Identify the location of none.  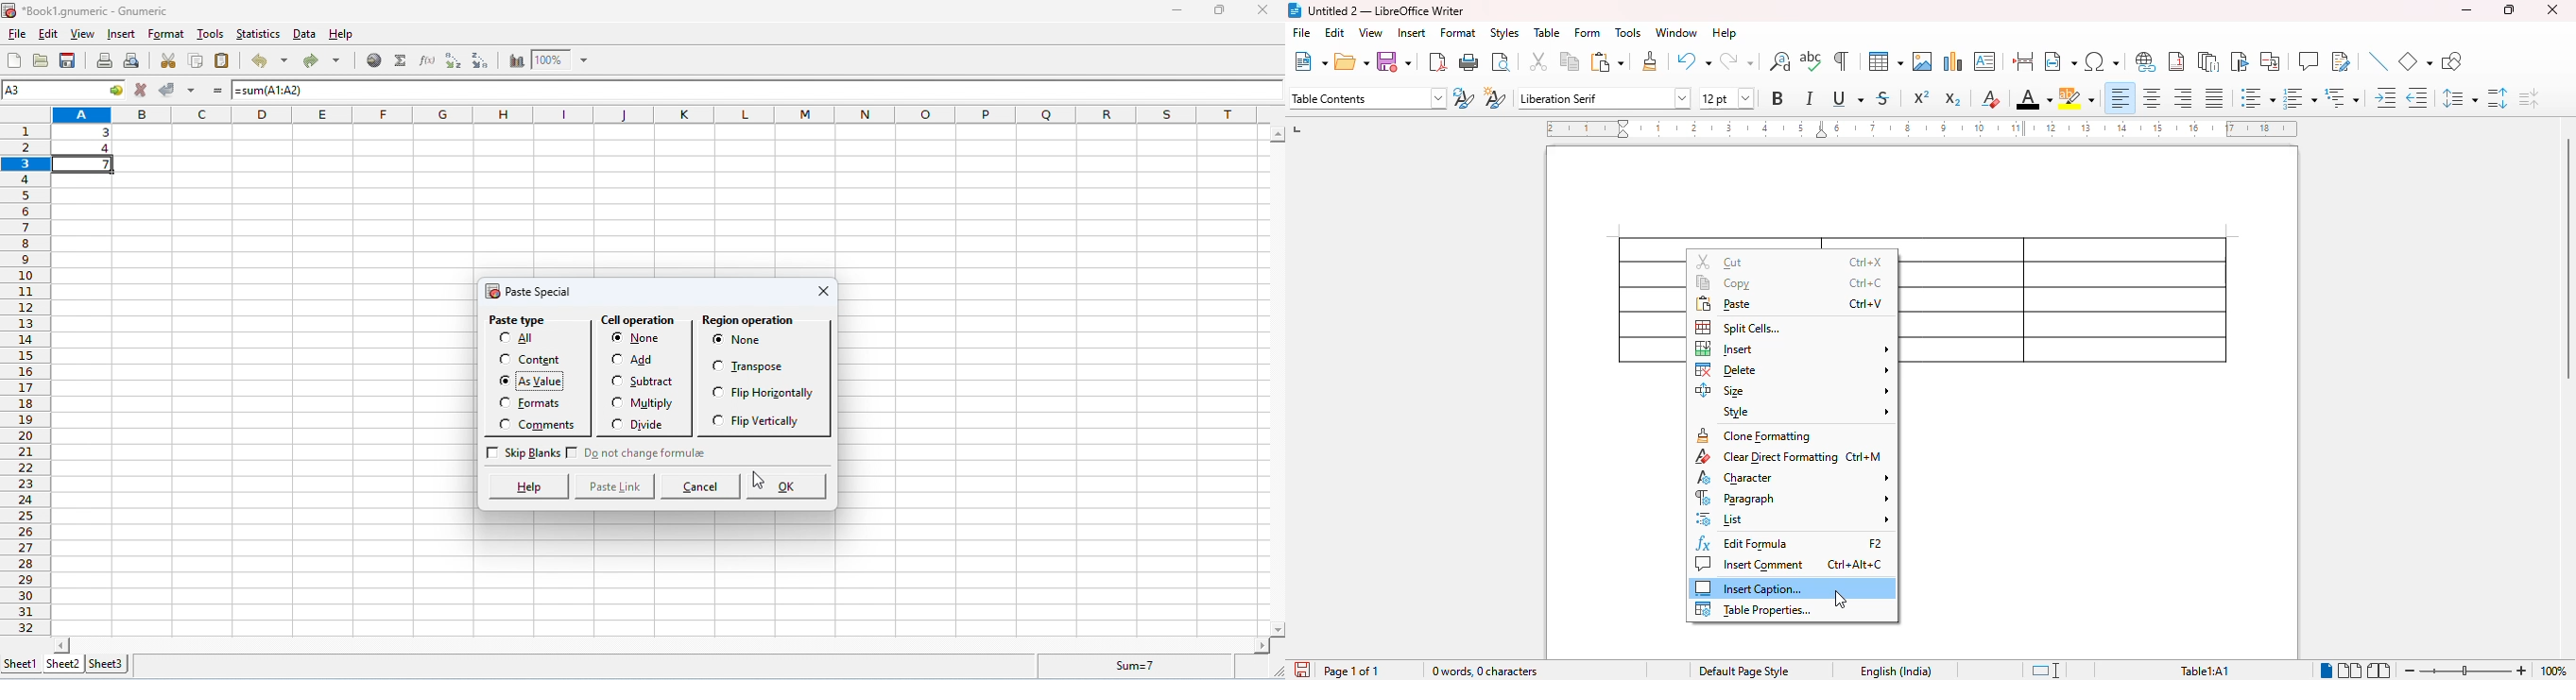
(648, 339).